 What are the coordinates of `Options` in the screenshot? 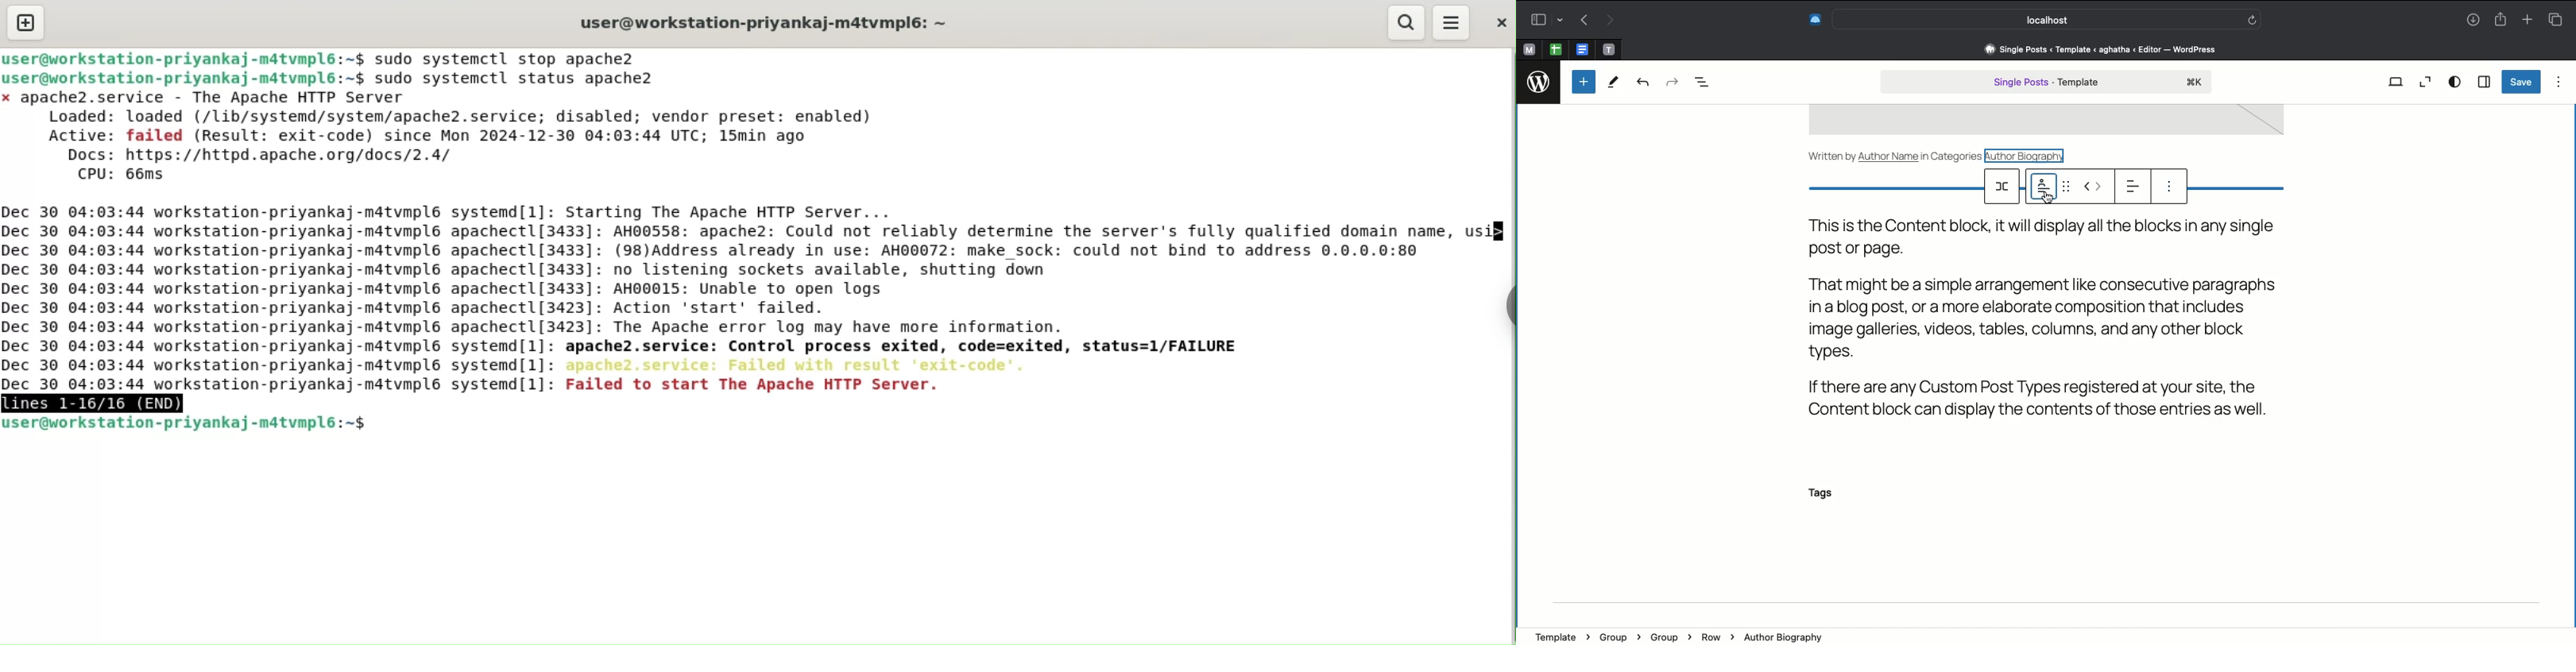 It's located at (2169, 189).